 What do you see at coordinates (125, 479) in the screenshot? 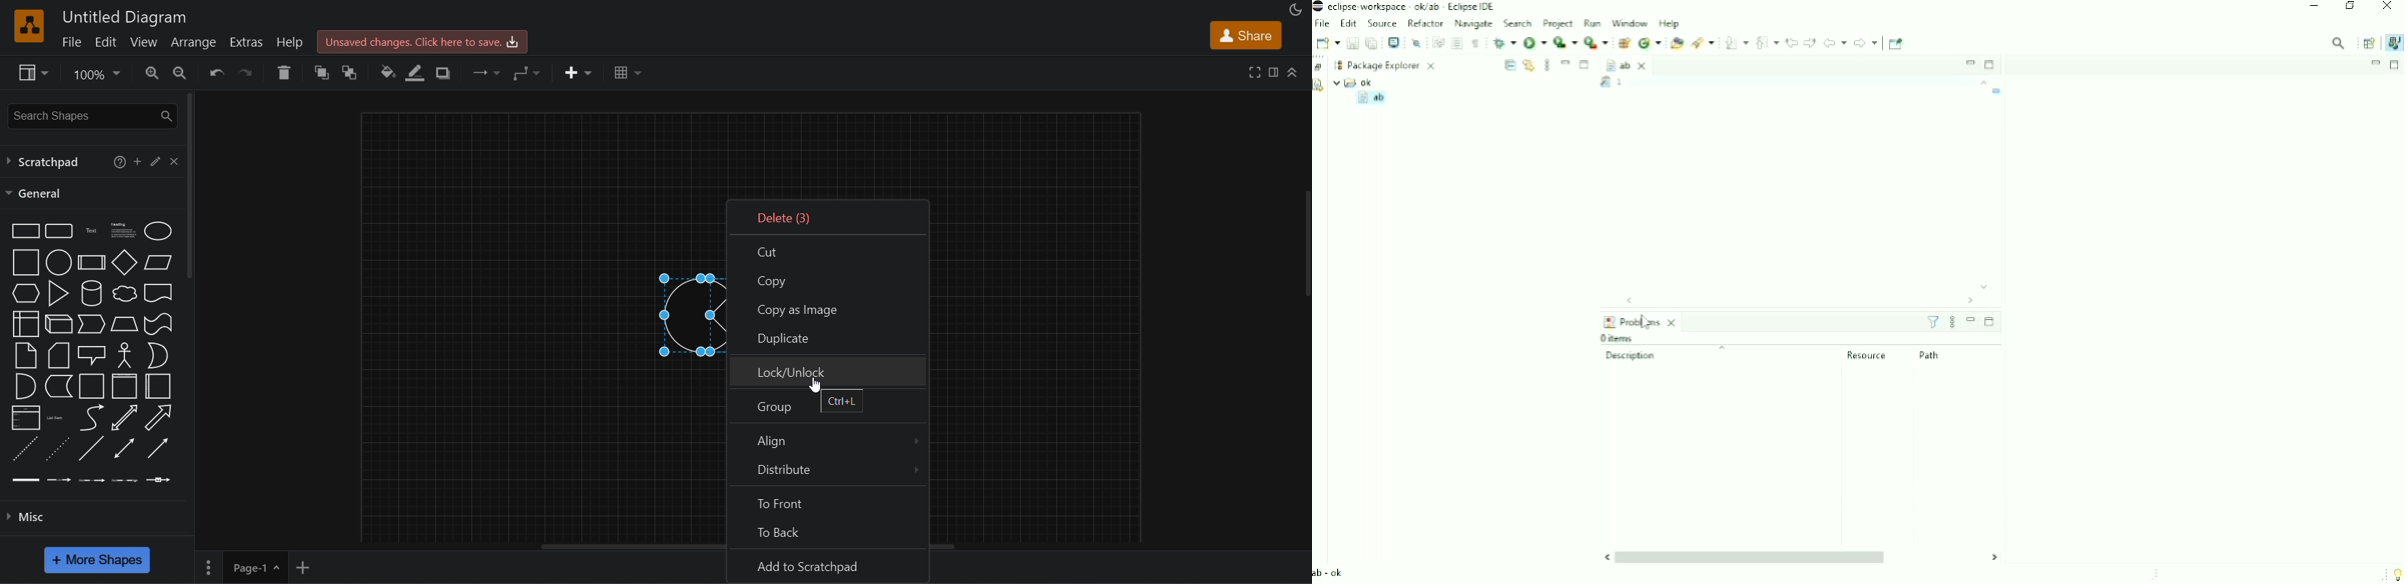
I see `connector with 3 labels` at bounding box center [125, 479].